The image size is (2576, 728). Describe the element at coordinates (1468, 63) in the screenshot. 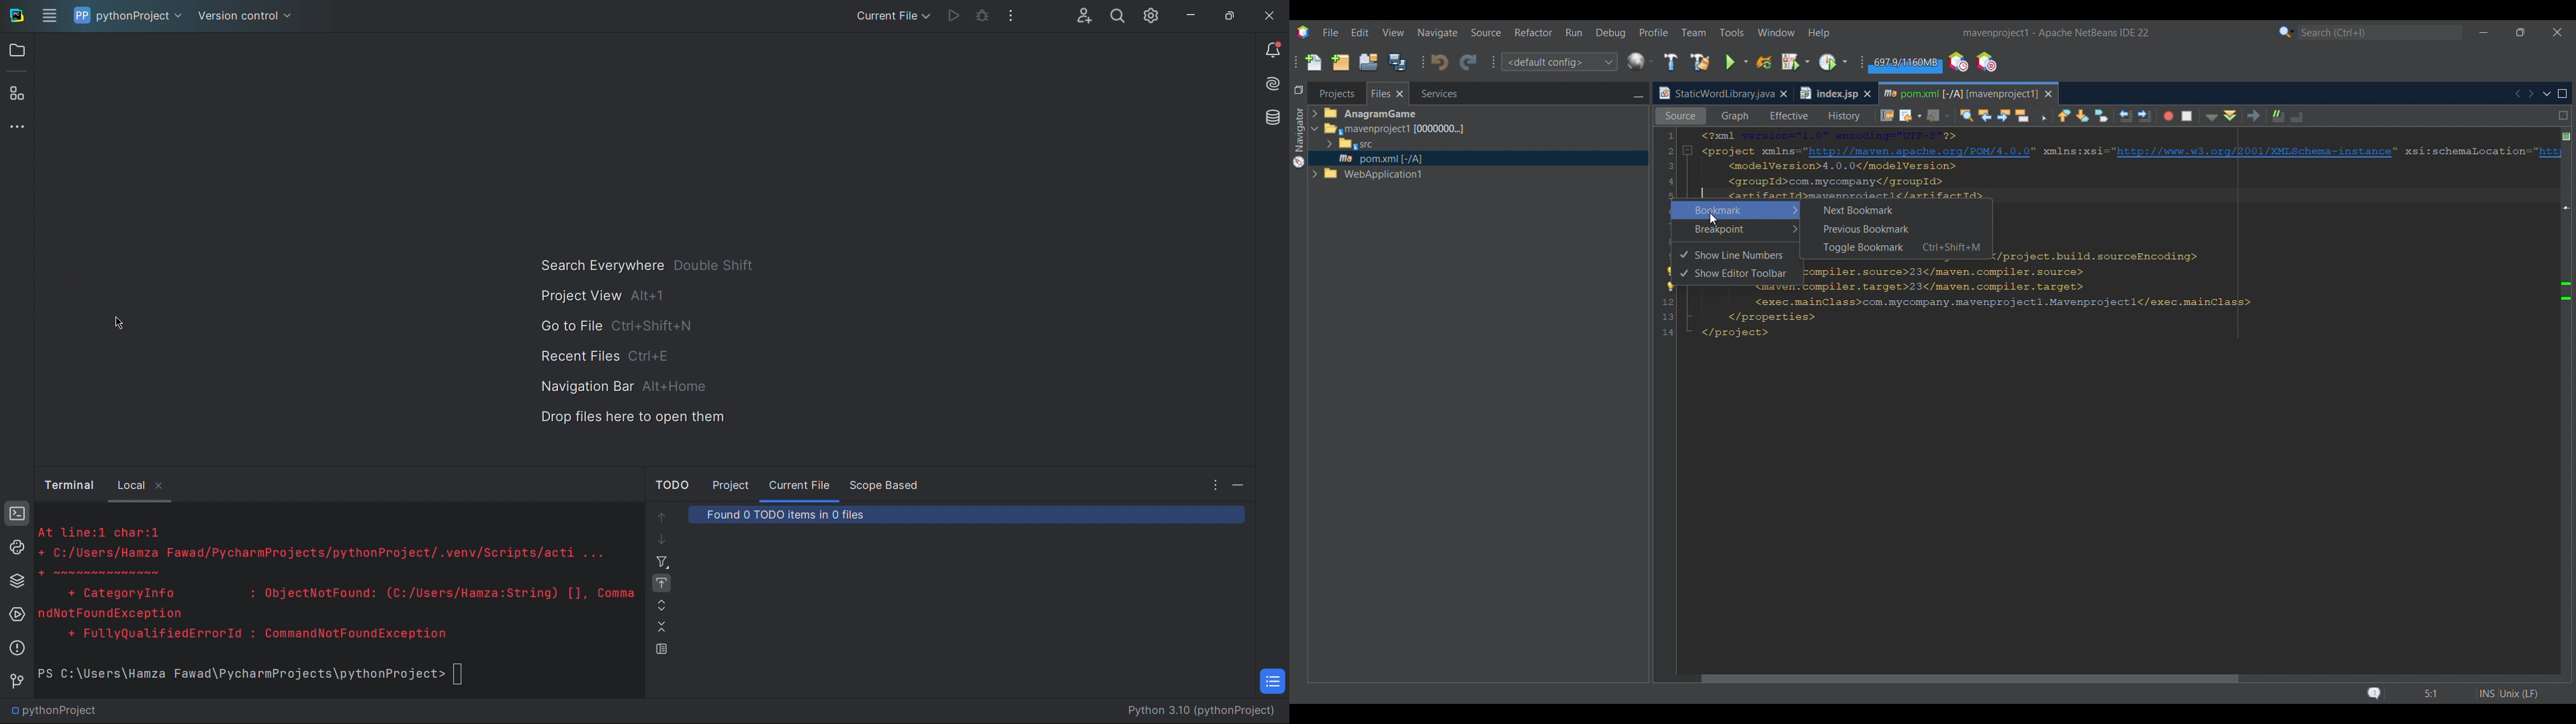

I see `Redo` at that location.